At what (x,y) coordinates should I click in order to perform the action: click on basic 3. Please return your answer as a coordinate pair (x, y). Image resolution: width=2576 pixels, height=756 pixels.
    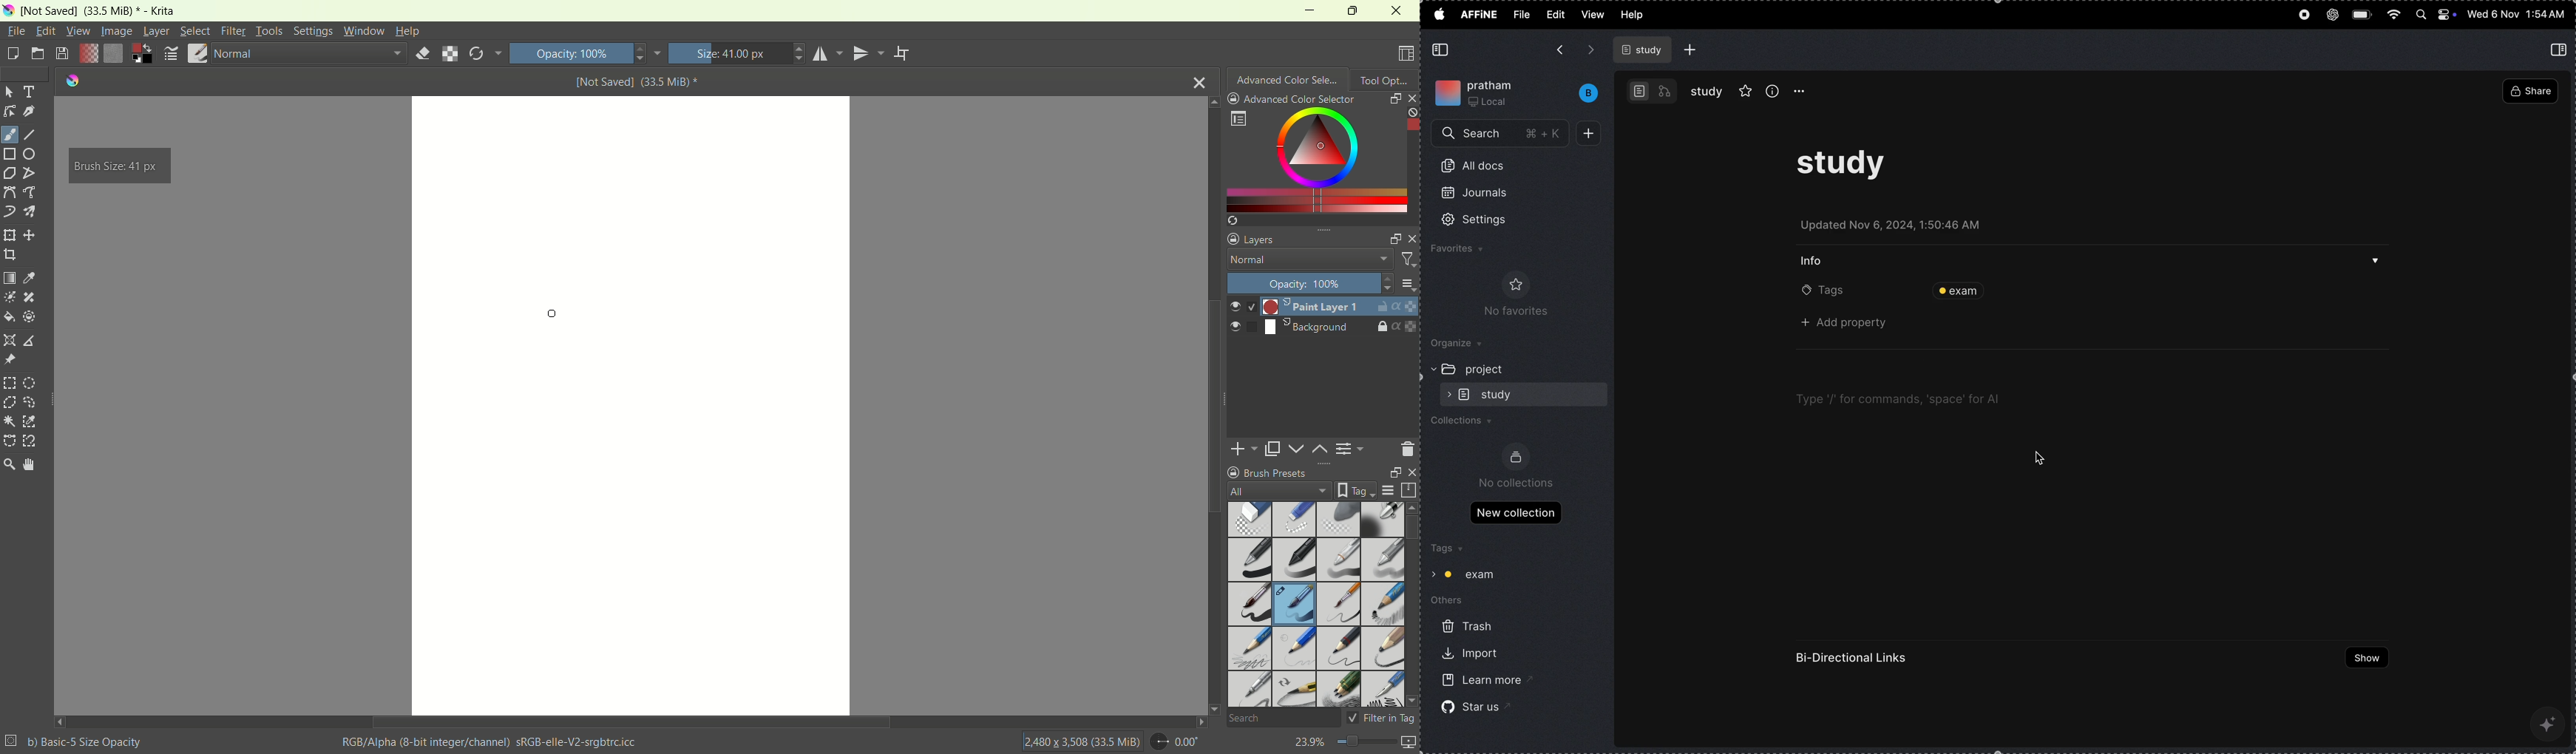
    Looking at the image, I should click on (1338, 561).